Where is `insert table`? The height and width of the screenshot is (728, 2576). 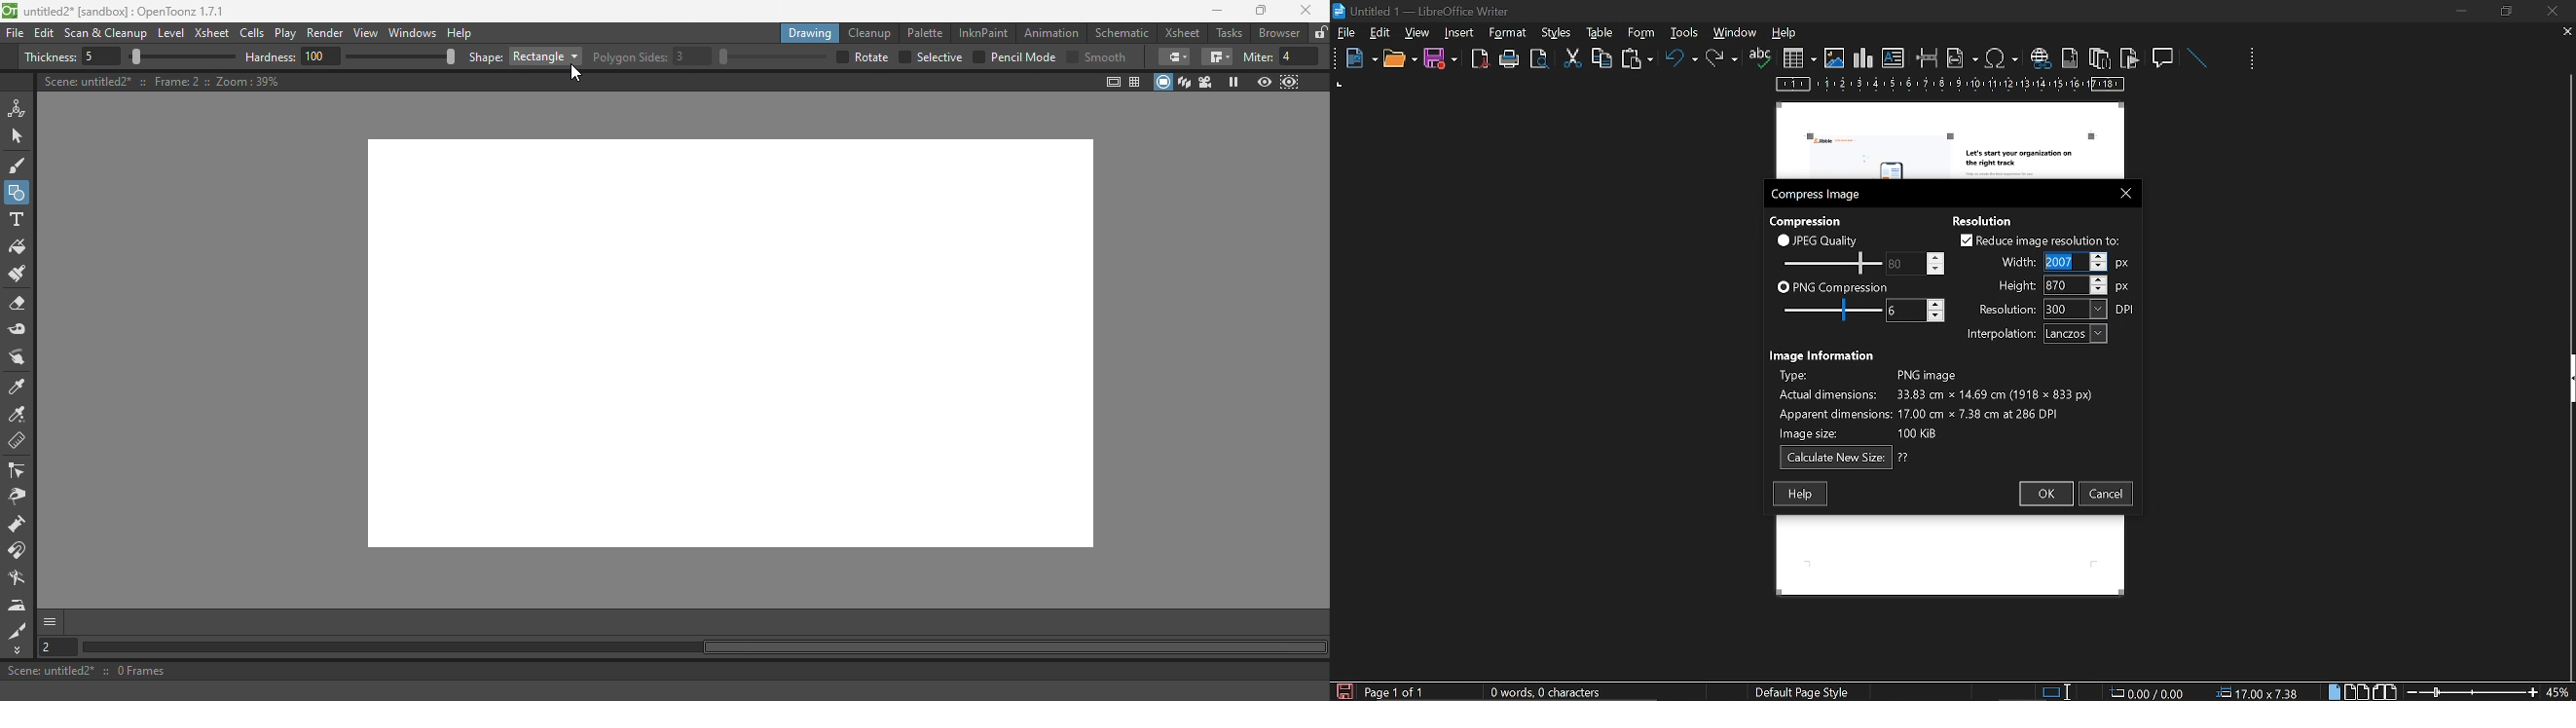
insert table is located at coordinates (1799, 58).